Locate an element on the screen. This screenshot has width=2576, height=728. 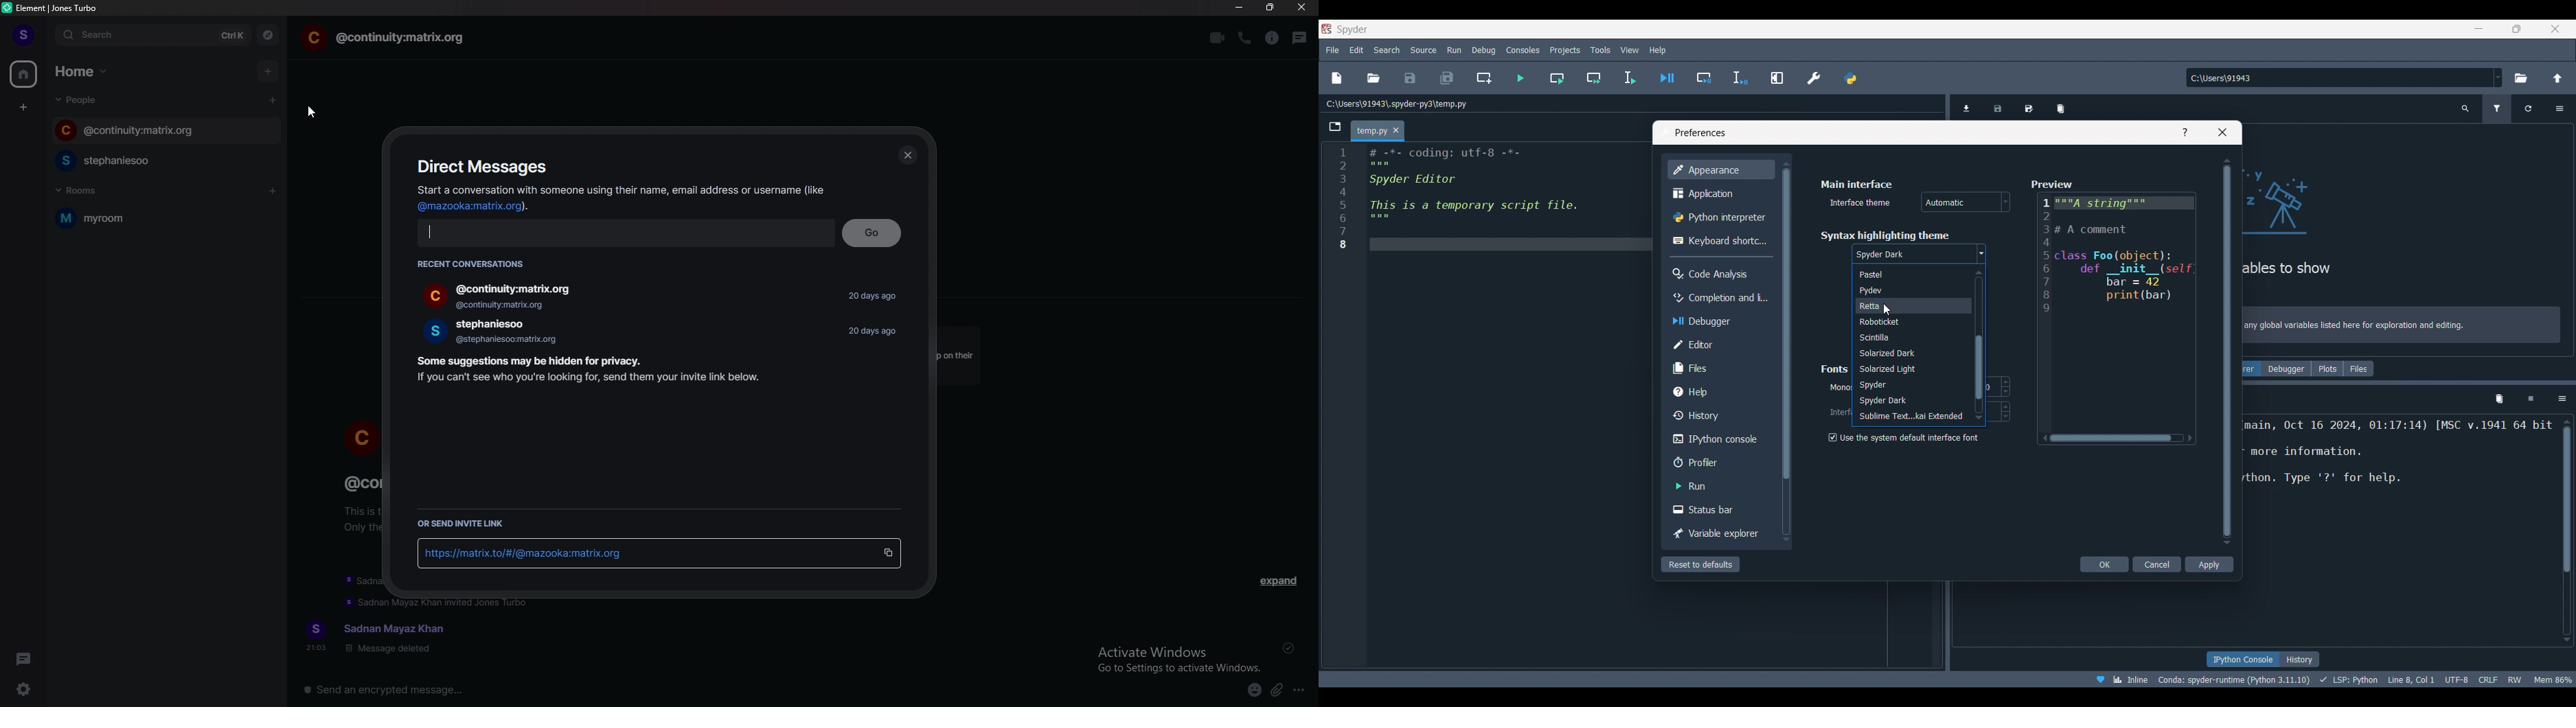
Search menu is located at coordinates (1387, 50).